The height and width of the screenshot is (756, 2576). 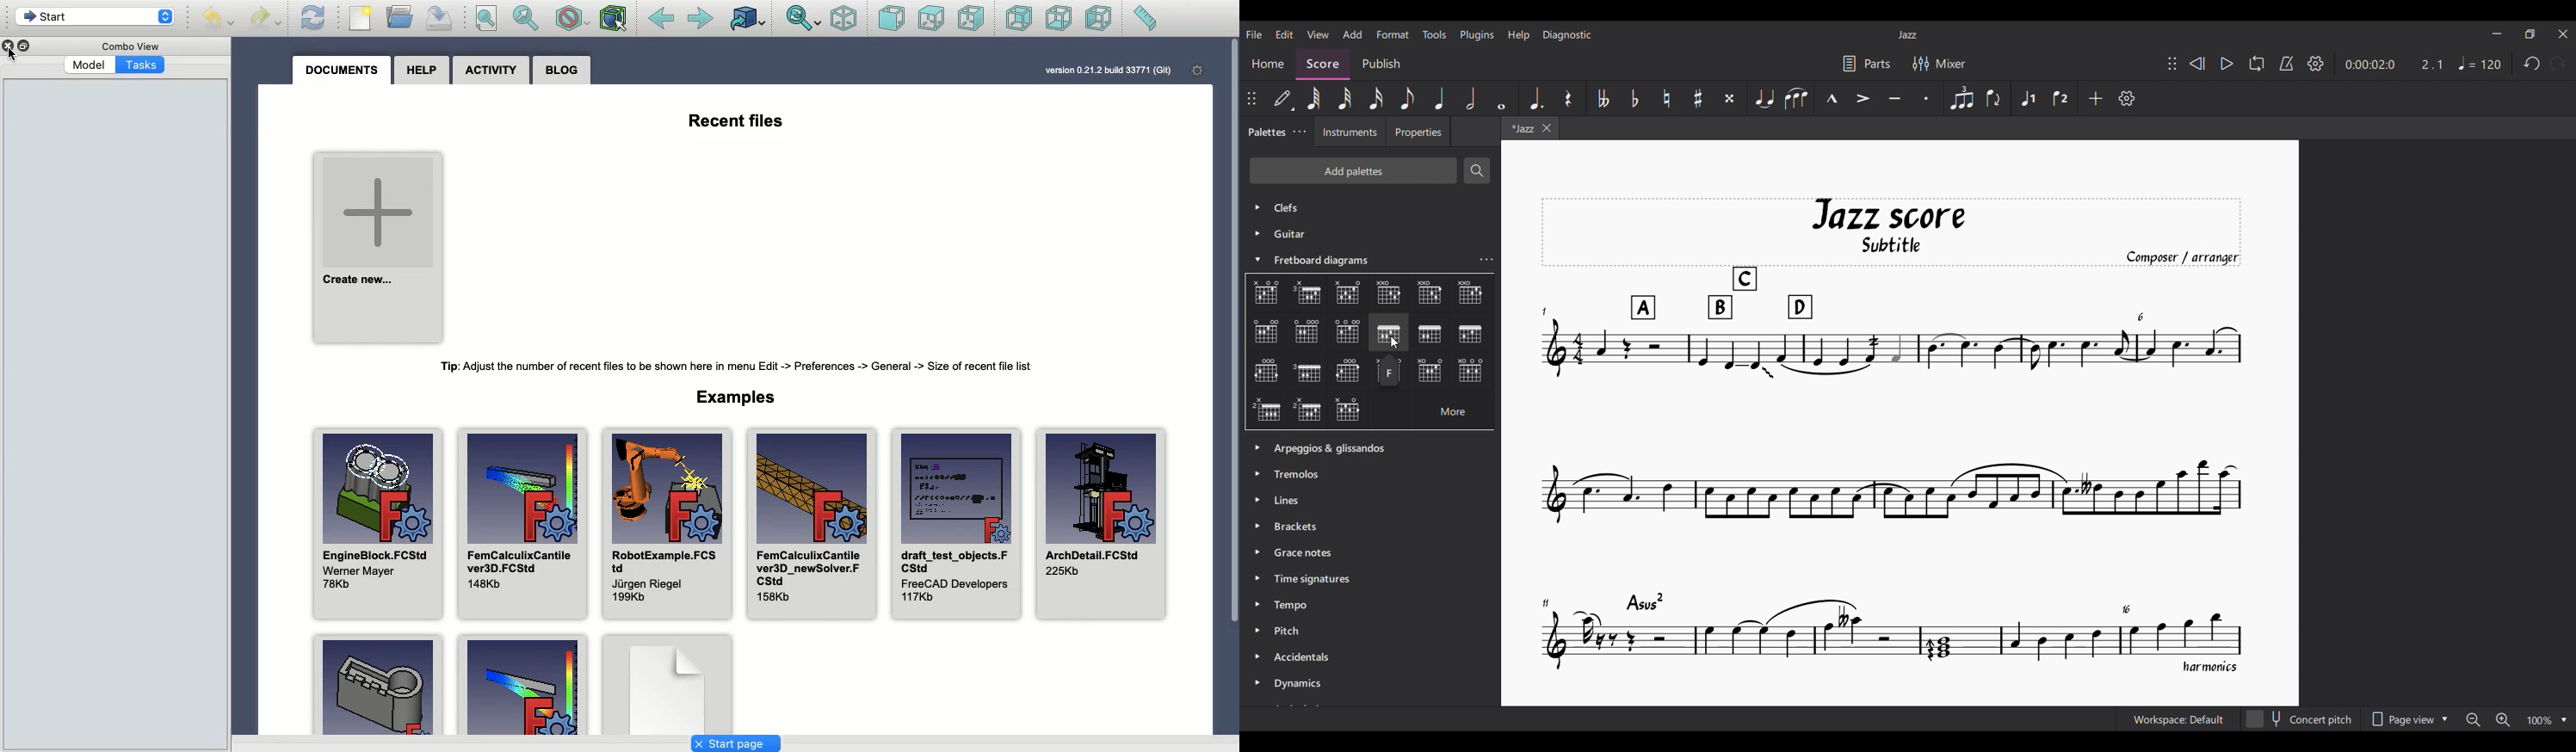 What do you see at coordinates (1260, 565) in the screenshot?
I see `Expand` at bounding box center [1260, 565].